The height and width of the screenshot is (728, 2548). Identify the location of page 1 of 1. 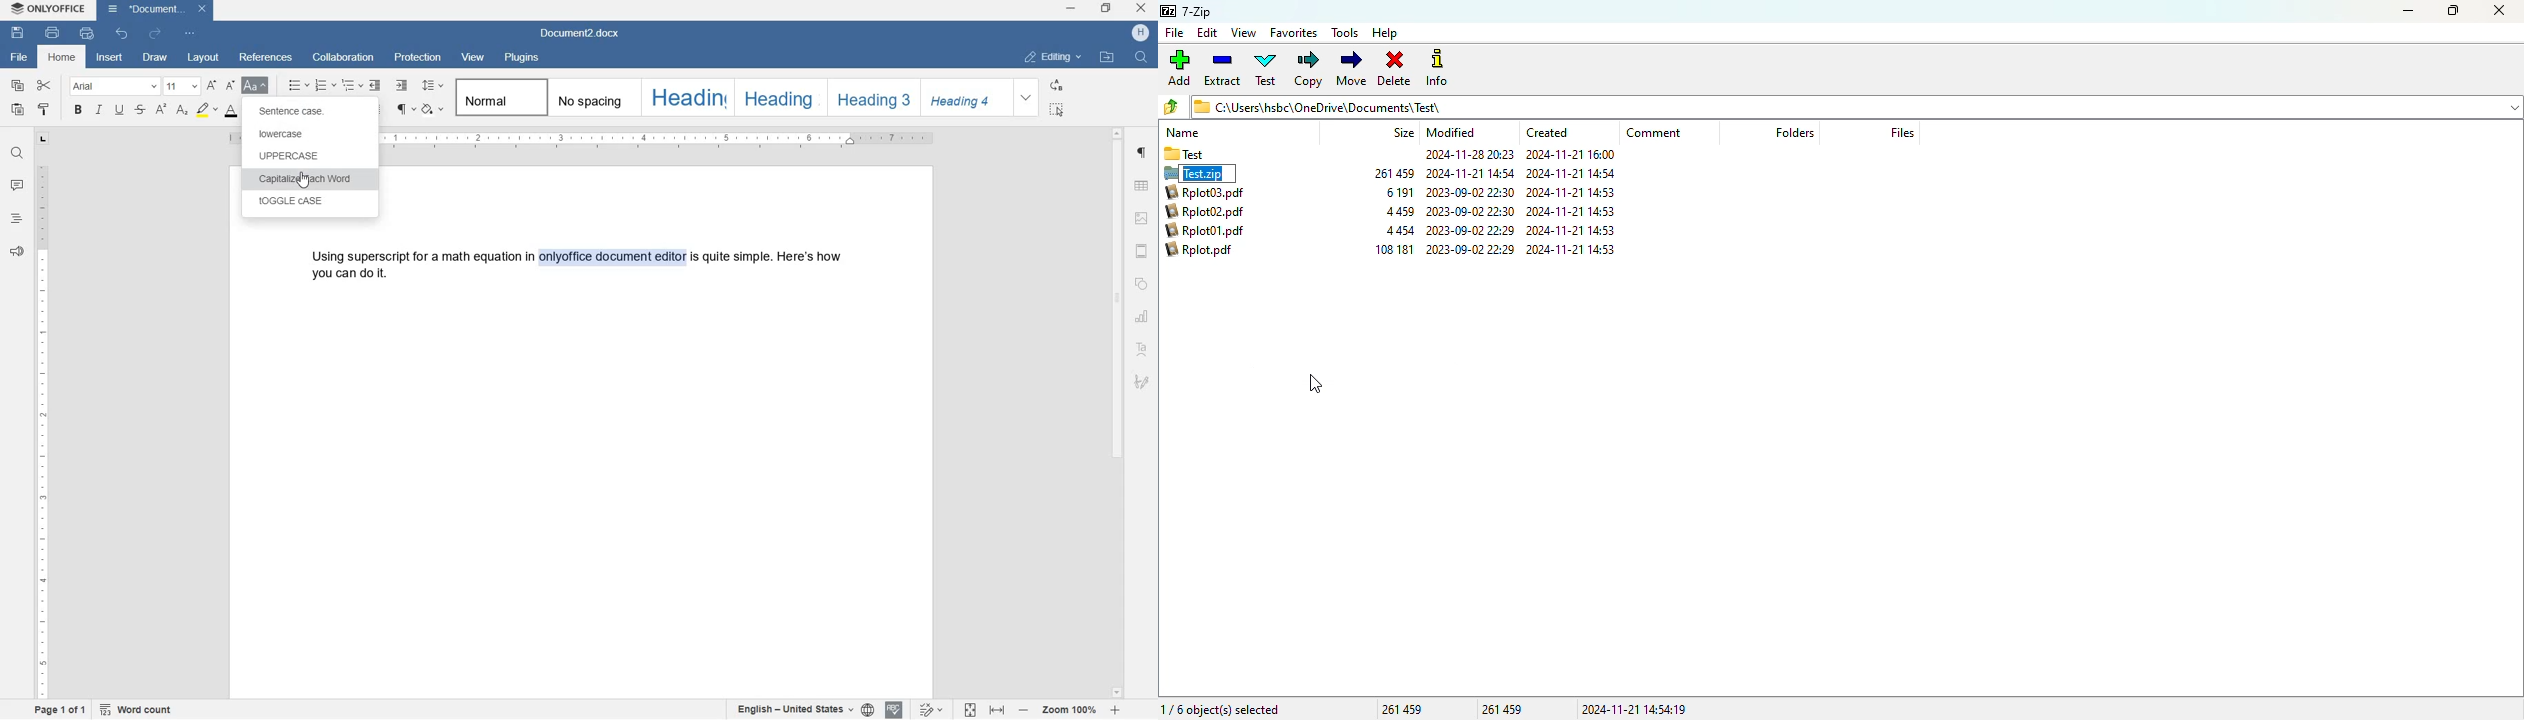
(61, 712).